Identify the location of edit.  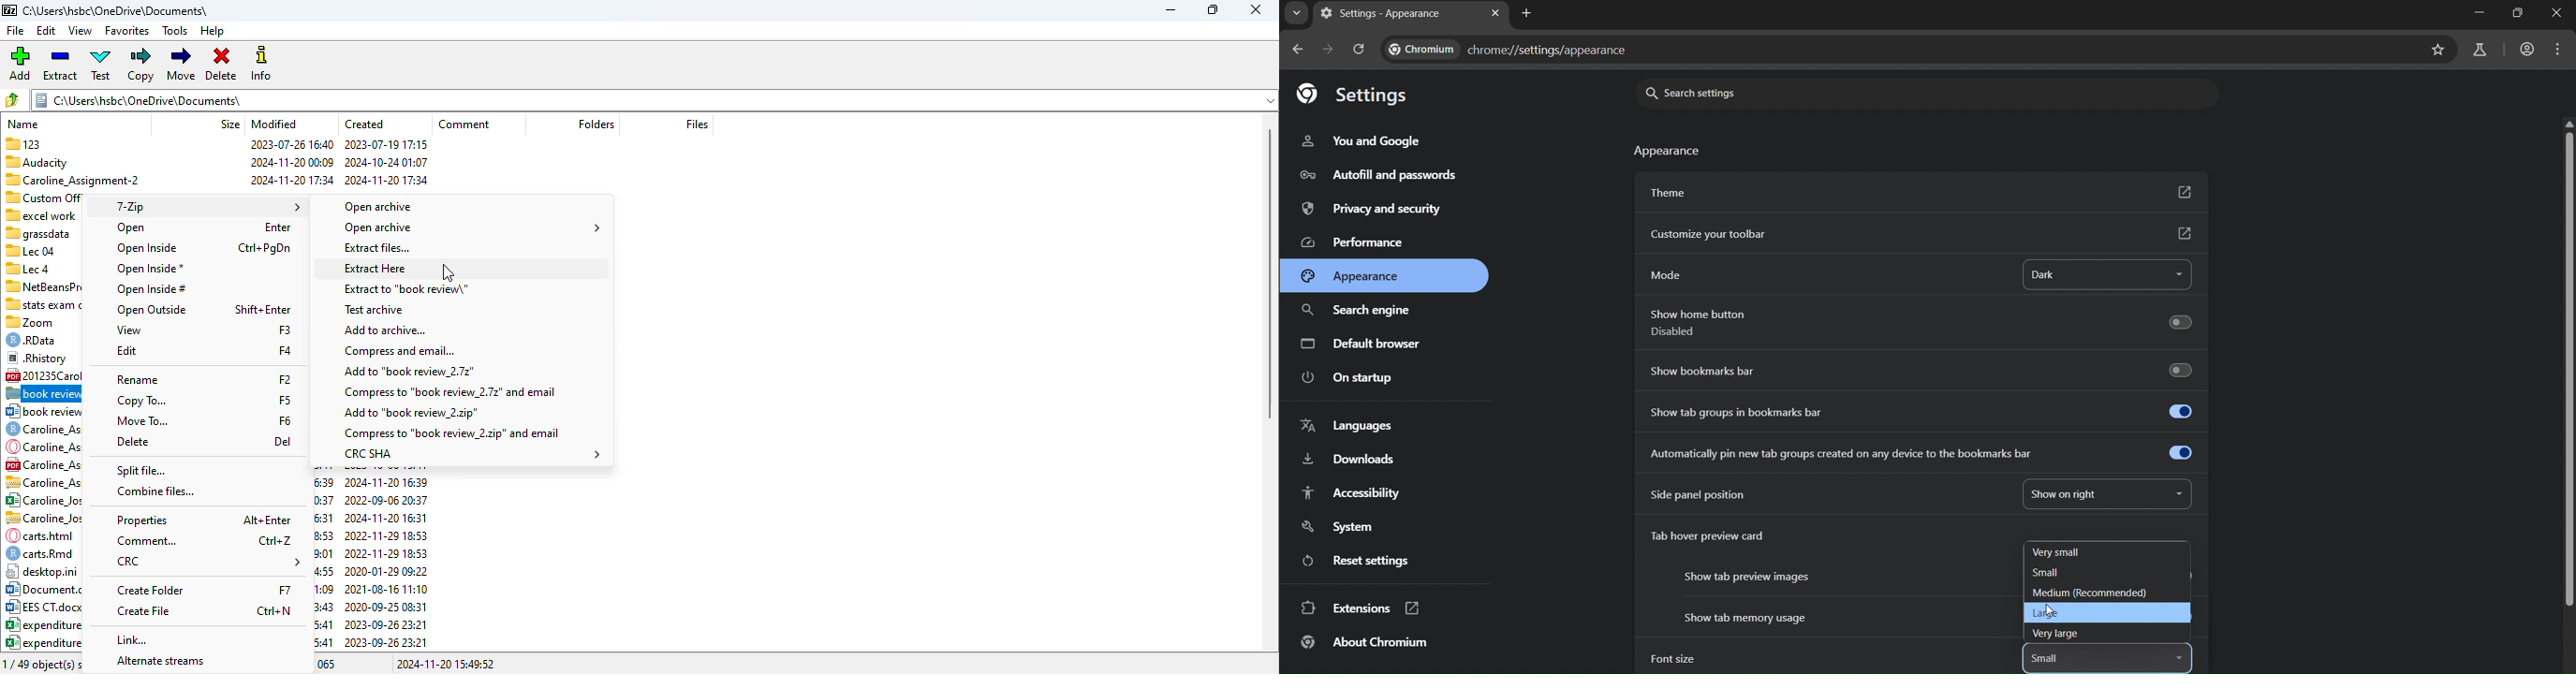
(46, 30).